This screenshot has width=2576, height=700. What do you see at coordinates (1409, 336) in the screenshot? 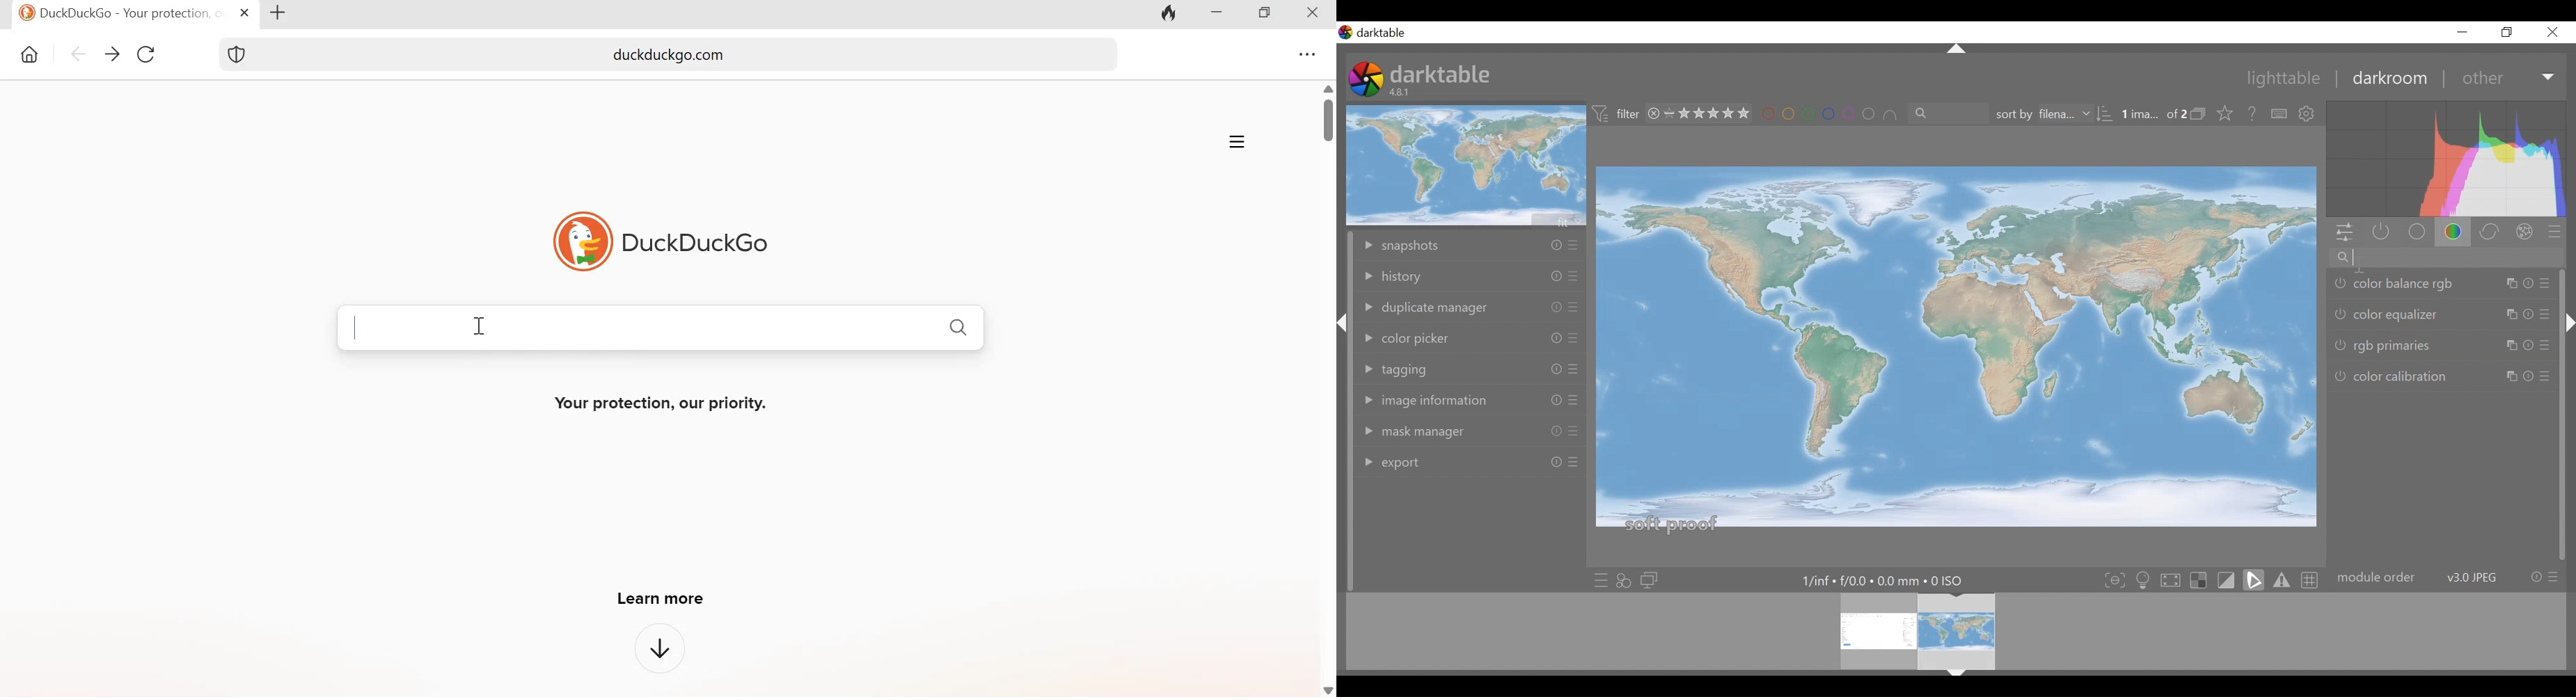
I see `color picker` at bounding box center [1409, 336].